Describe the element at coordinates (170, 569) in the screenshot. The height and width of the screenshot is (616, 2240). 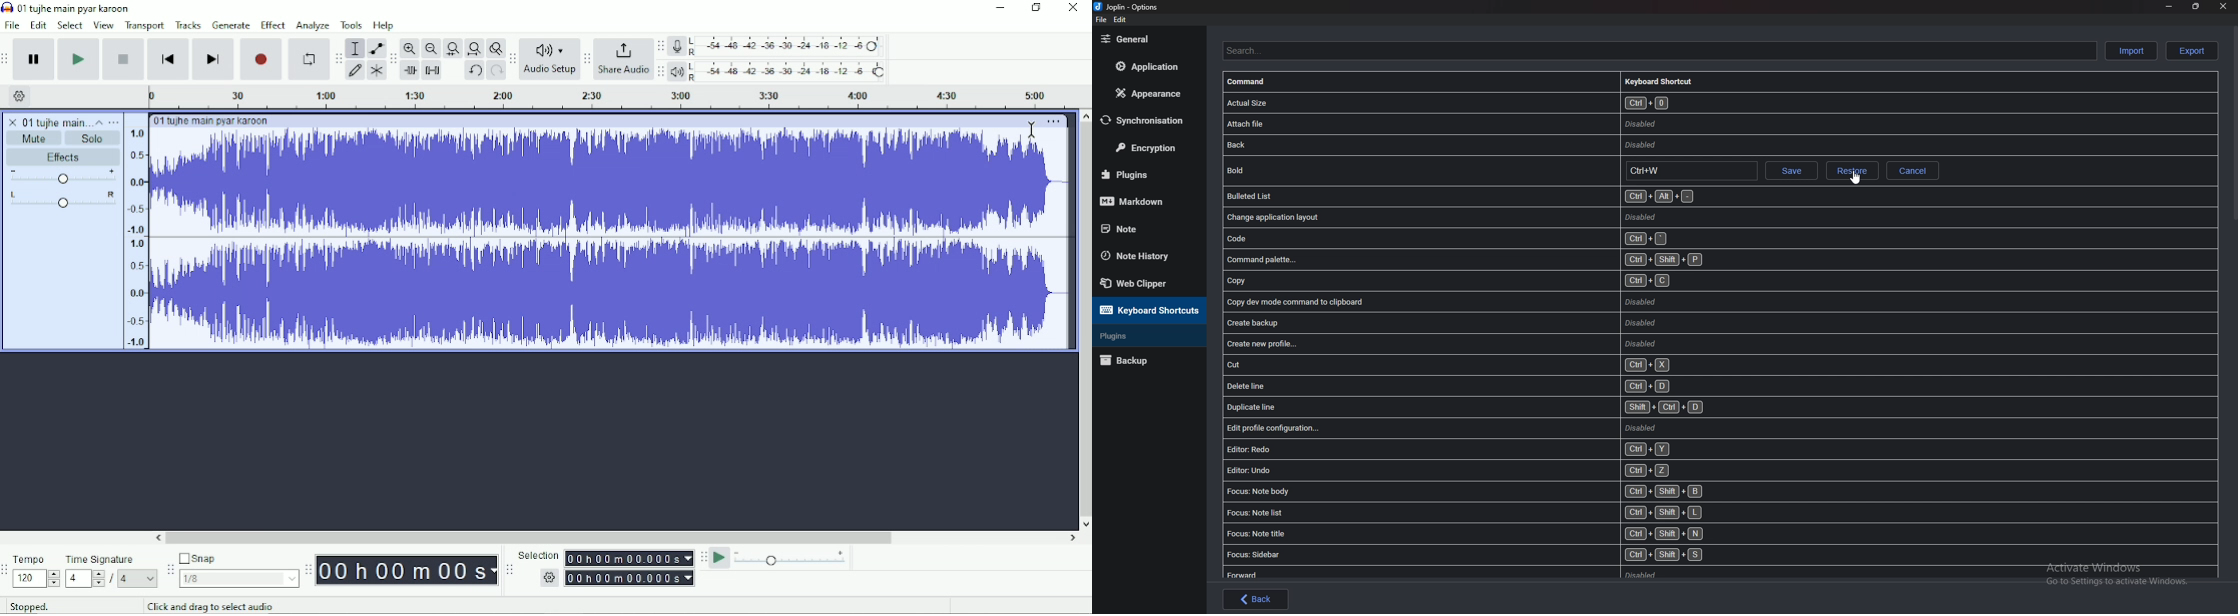
I see `Audacity snapping toolbar` at that location.